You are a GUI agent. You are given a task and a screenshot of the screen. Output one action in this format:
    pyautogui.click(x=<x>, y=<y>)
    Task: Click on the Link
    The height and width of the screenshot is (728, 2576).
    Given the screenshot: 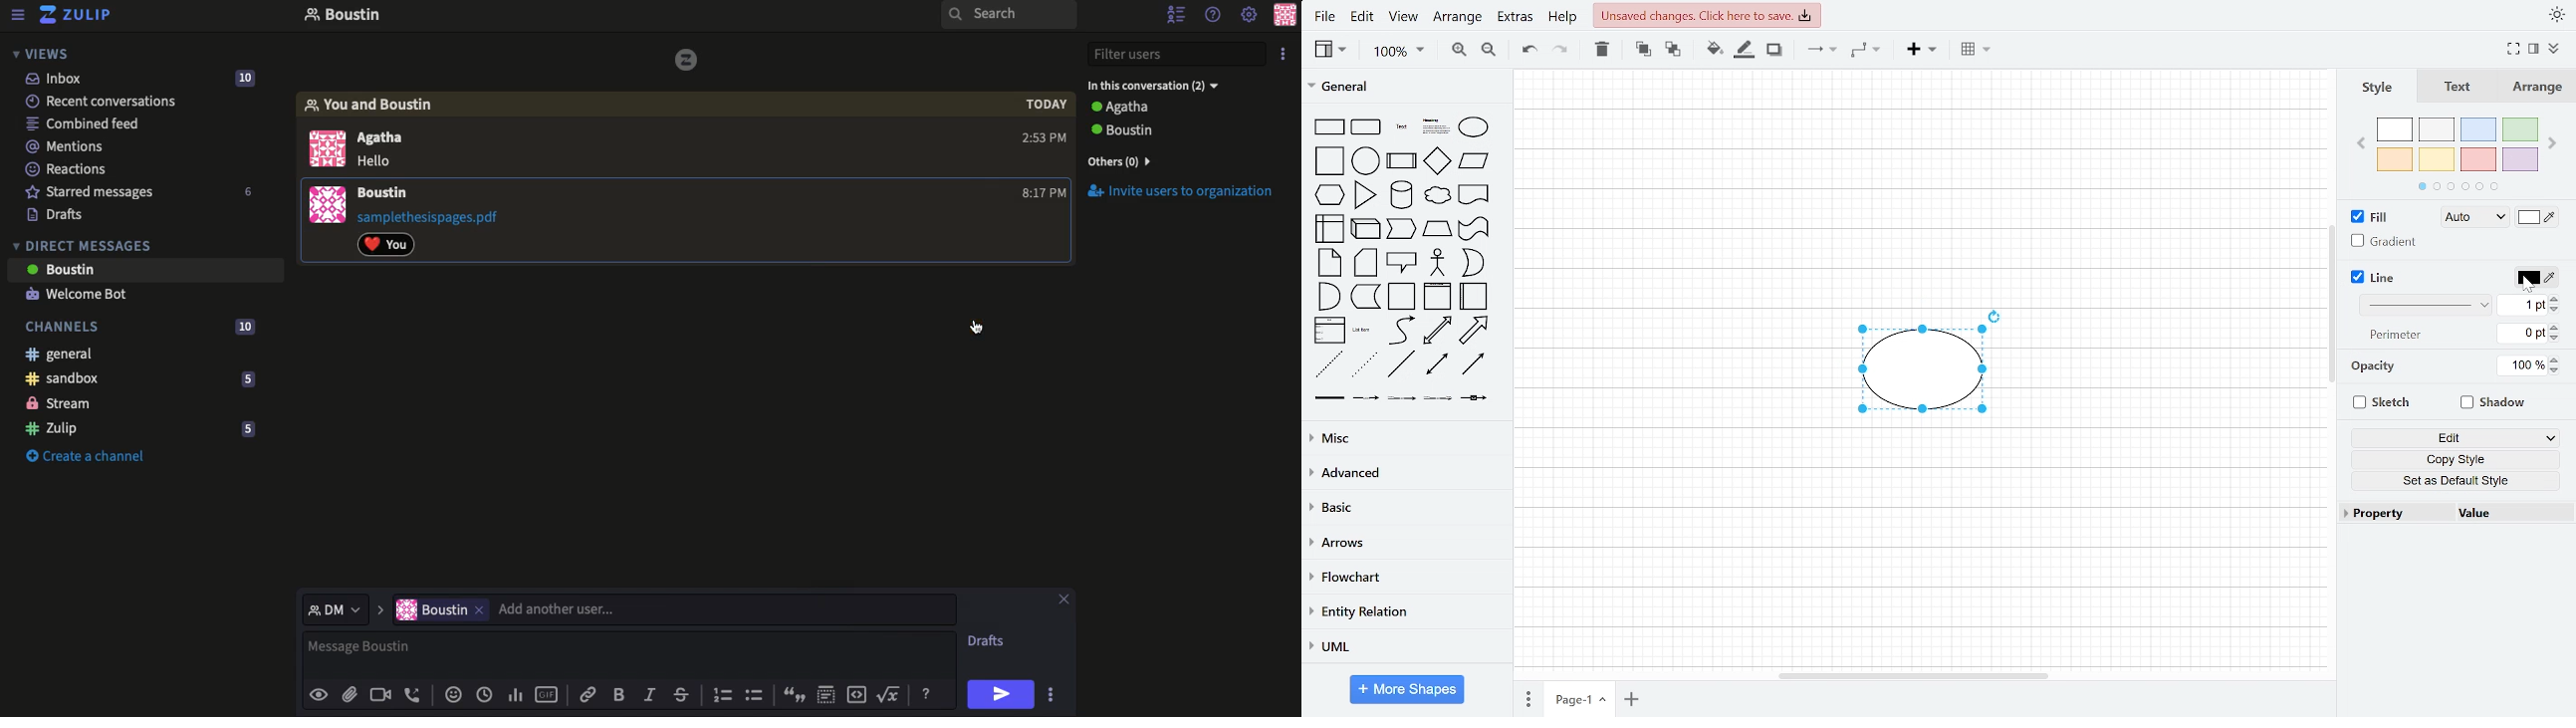 What is the action you would take?
    pyautogui.click(x=587, y=693)
    